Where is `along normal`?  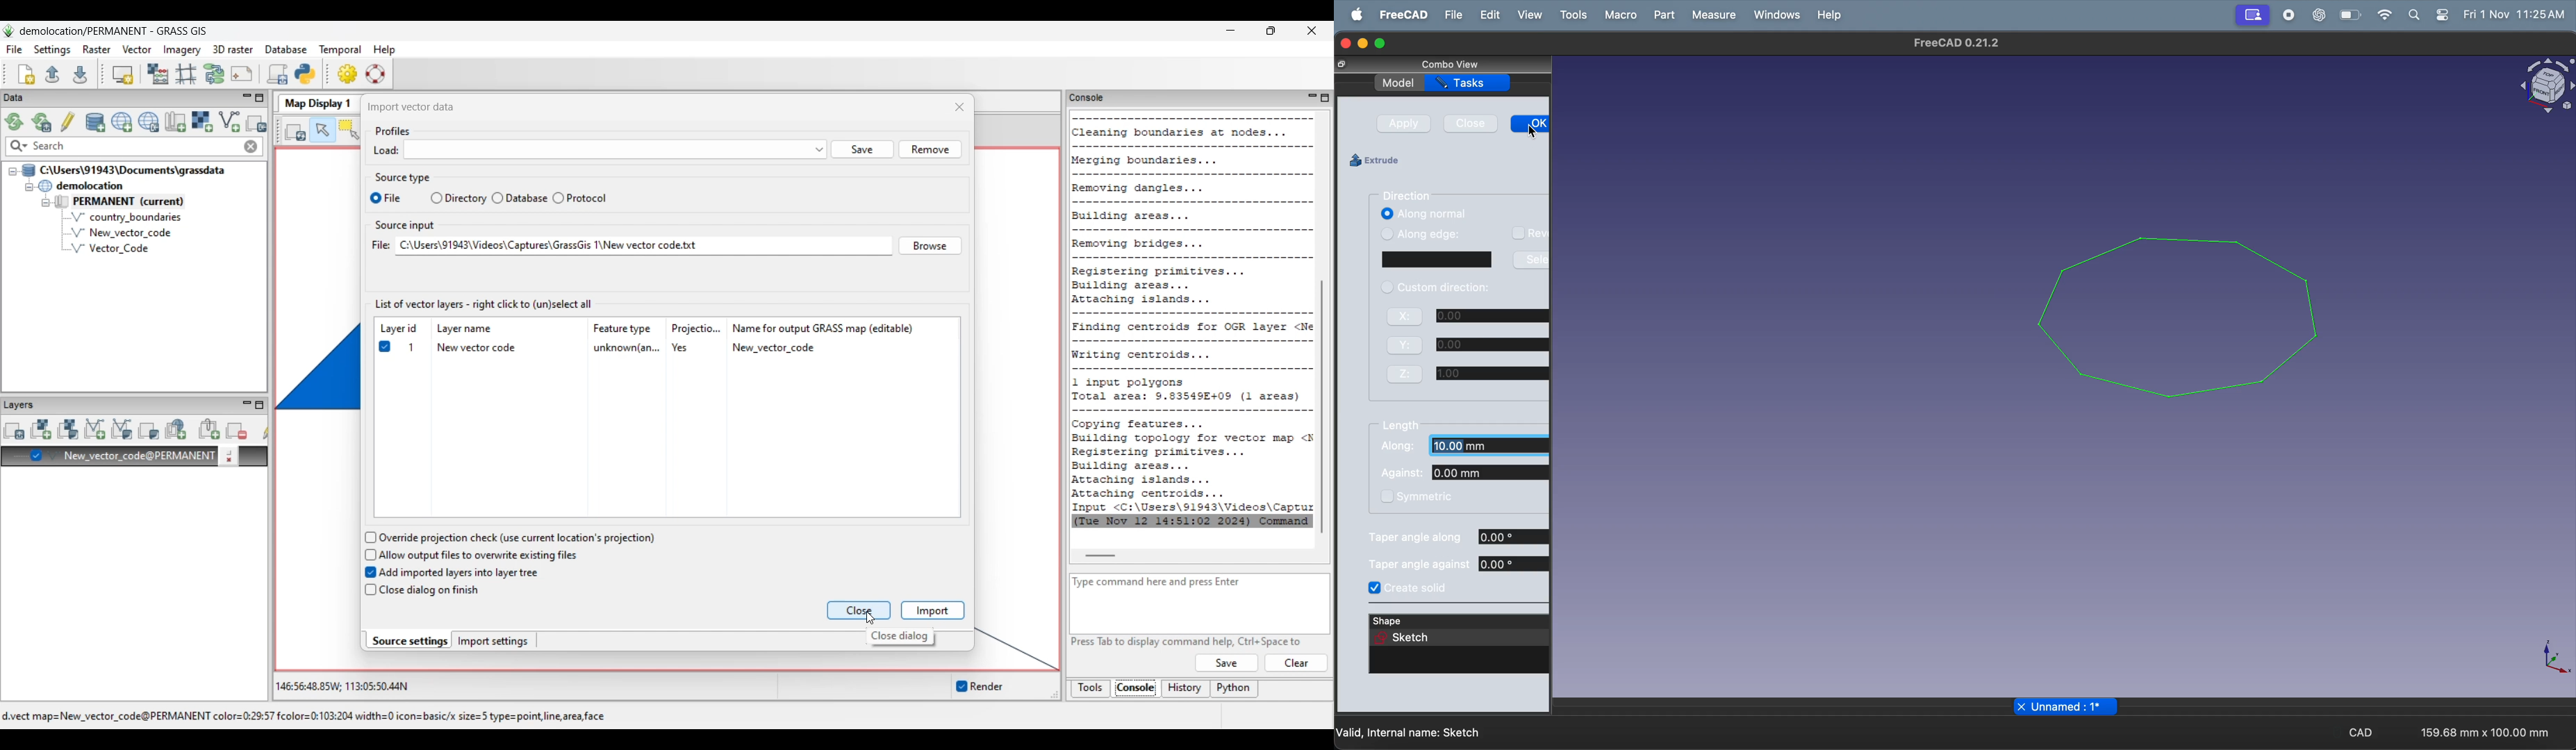
along normal is located at coordinates (1423, 215).